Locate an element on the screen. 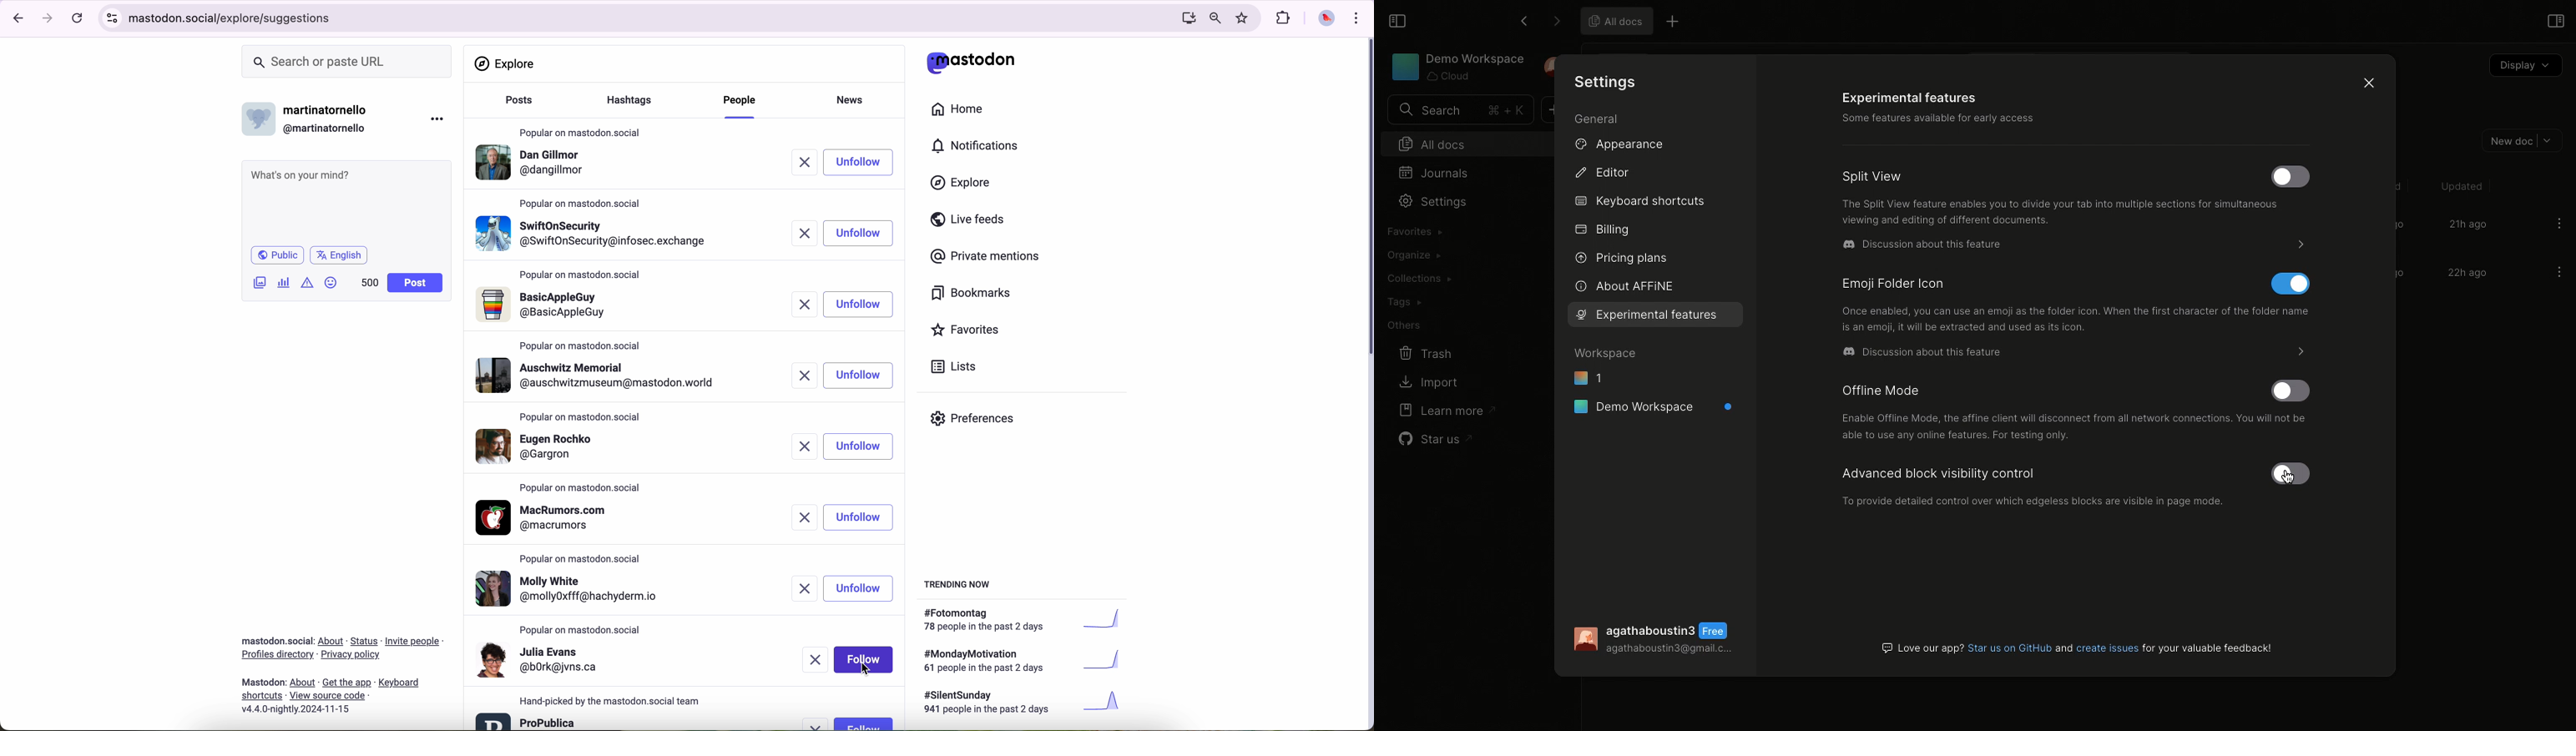 The width and height of the screenshot is (2576, 756). profile is located at coordinates (549, 518).